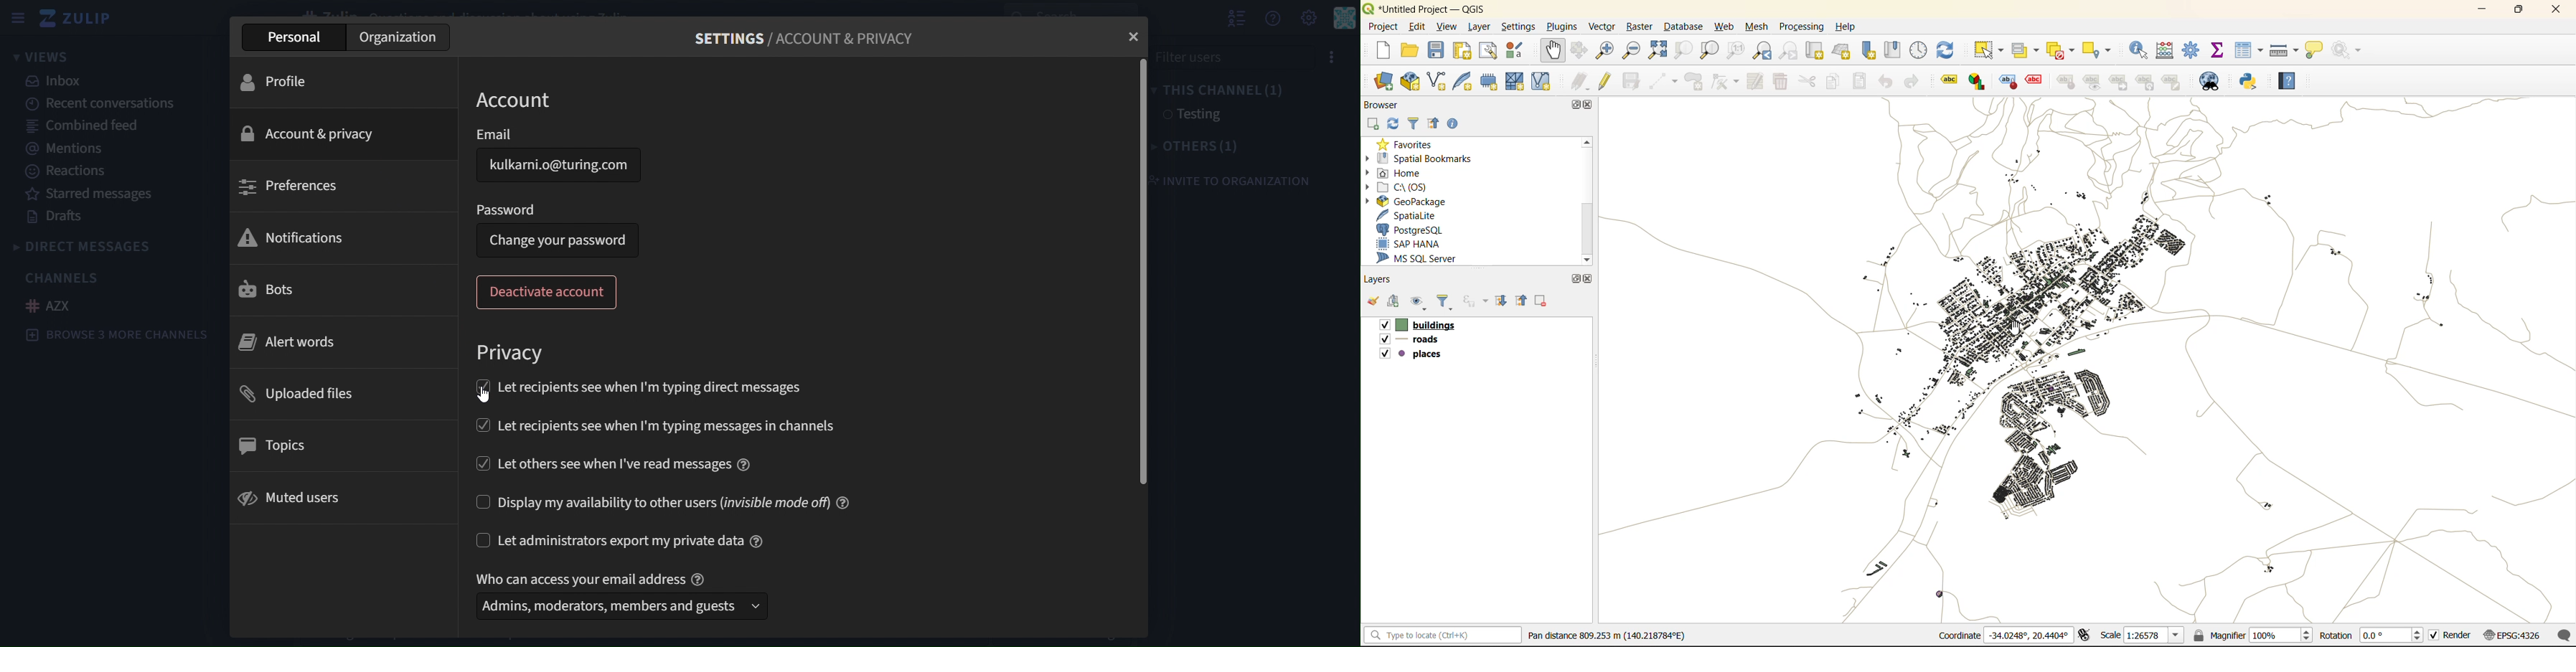 This screenshot has height=672, width=2576. Describe the element at coordinates (2008, 81) in the screenshot. I see `Style` at that location.